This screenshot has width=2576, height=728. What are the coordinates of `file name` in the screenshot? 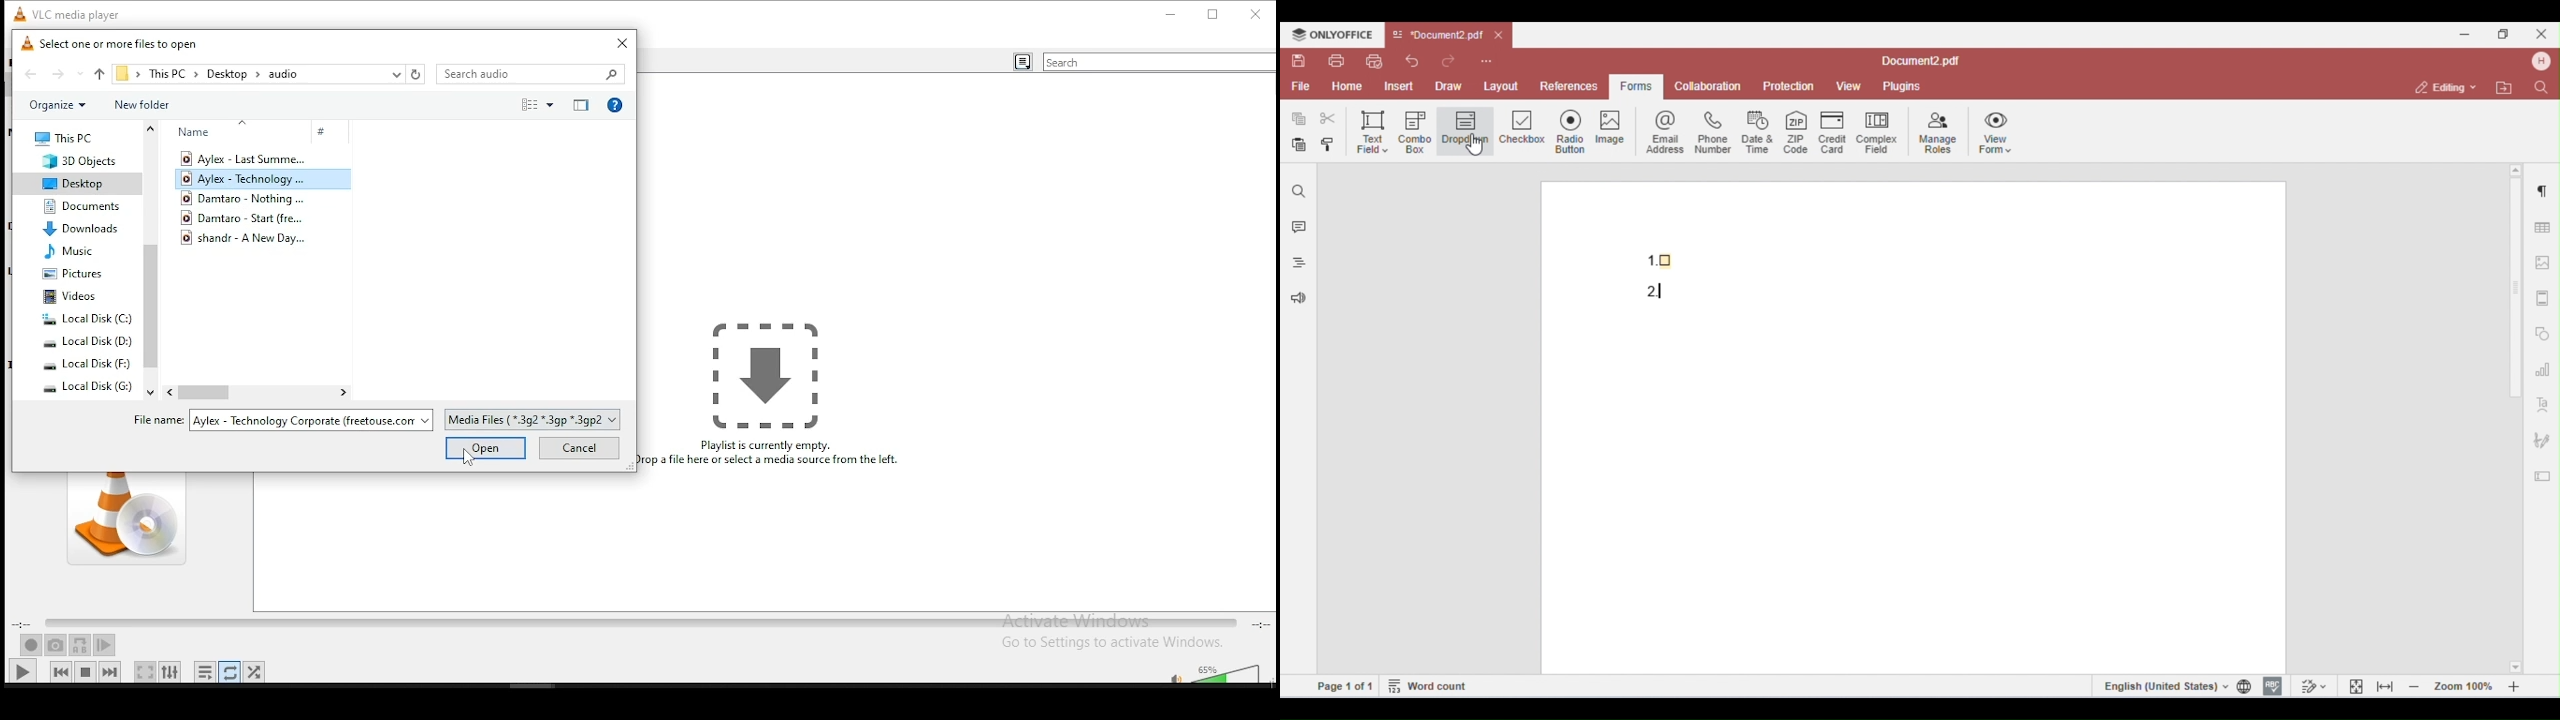 It's located at (281, 421).